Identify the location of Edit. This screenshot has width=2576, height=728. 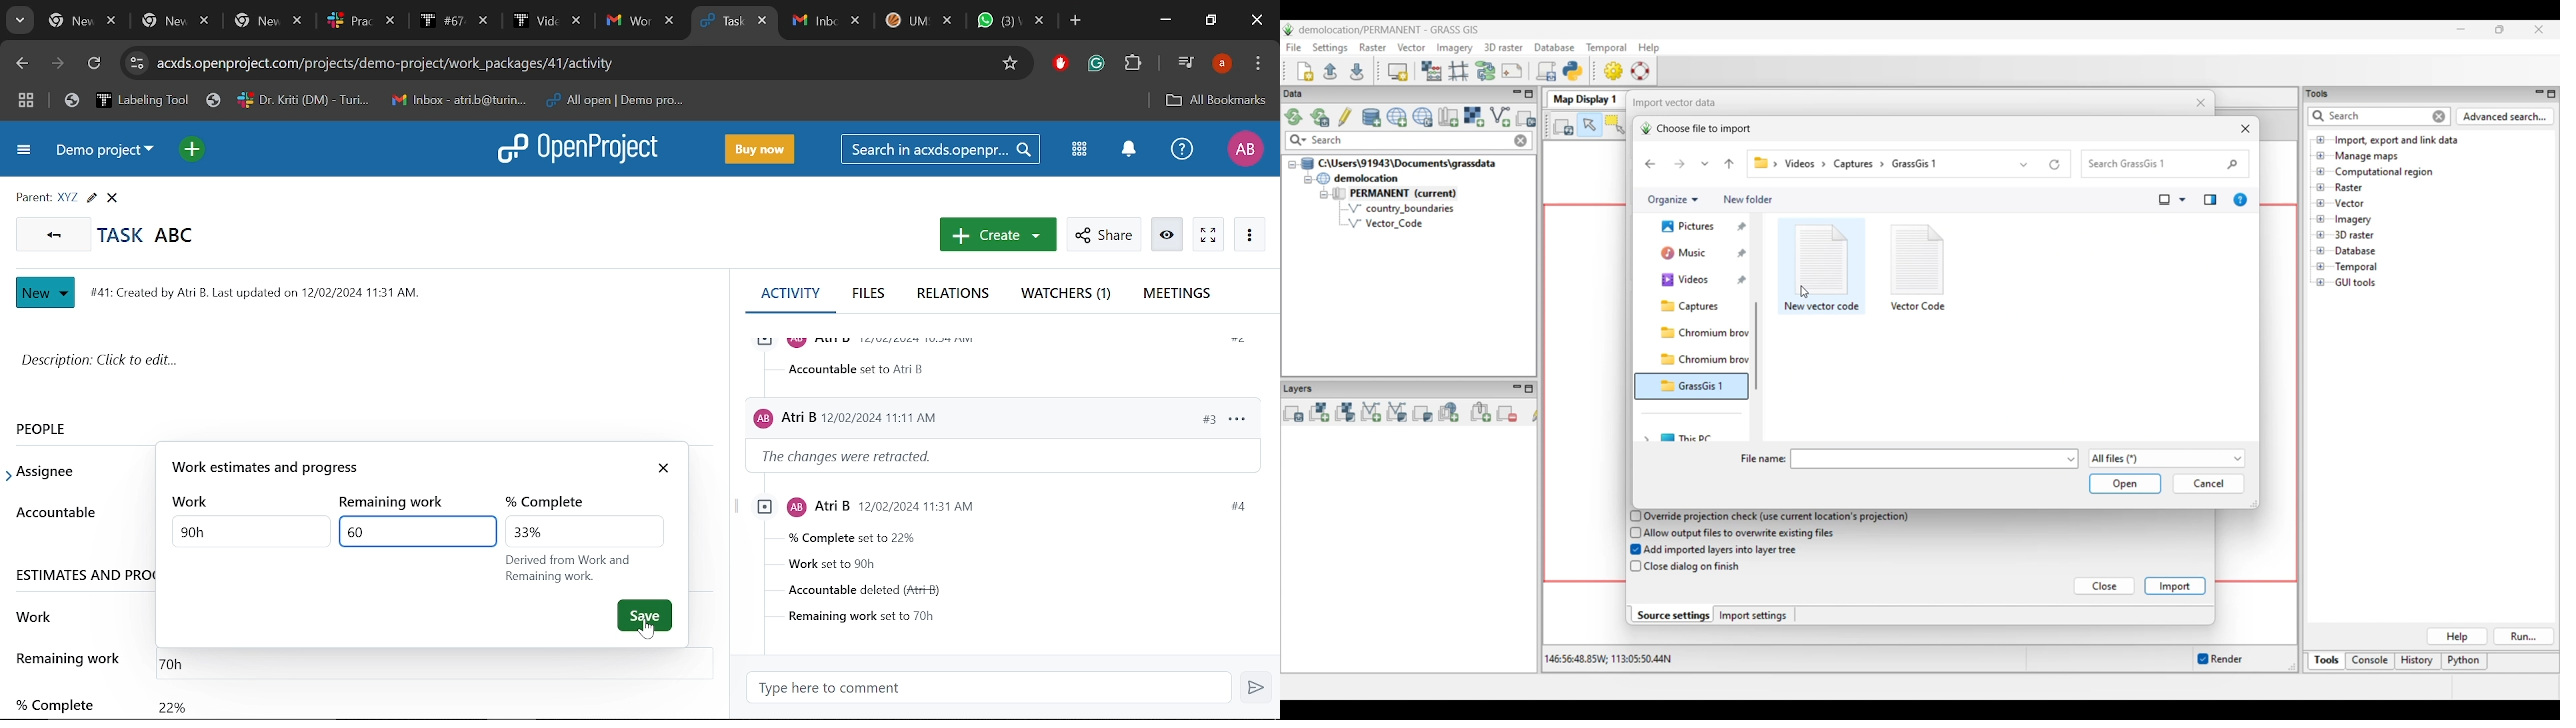
(91, 198).